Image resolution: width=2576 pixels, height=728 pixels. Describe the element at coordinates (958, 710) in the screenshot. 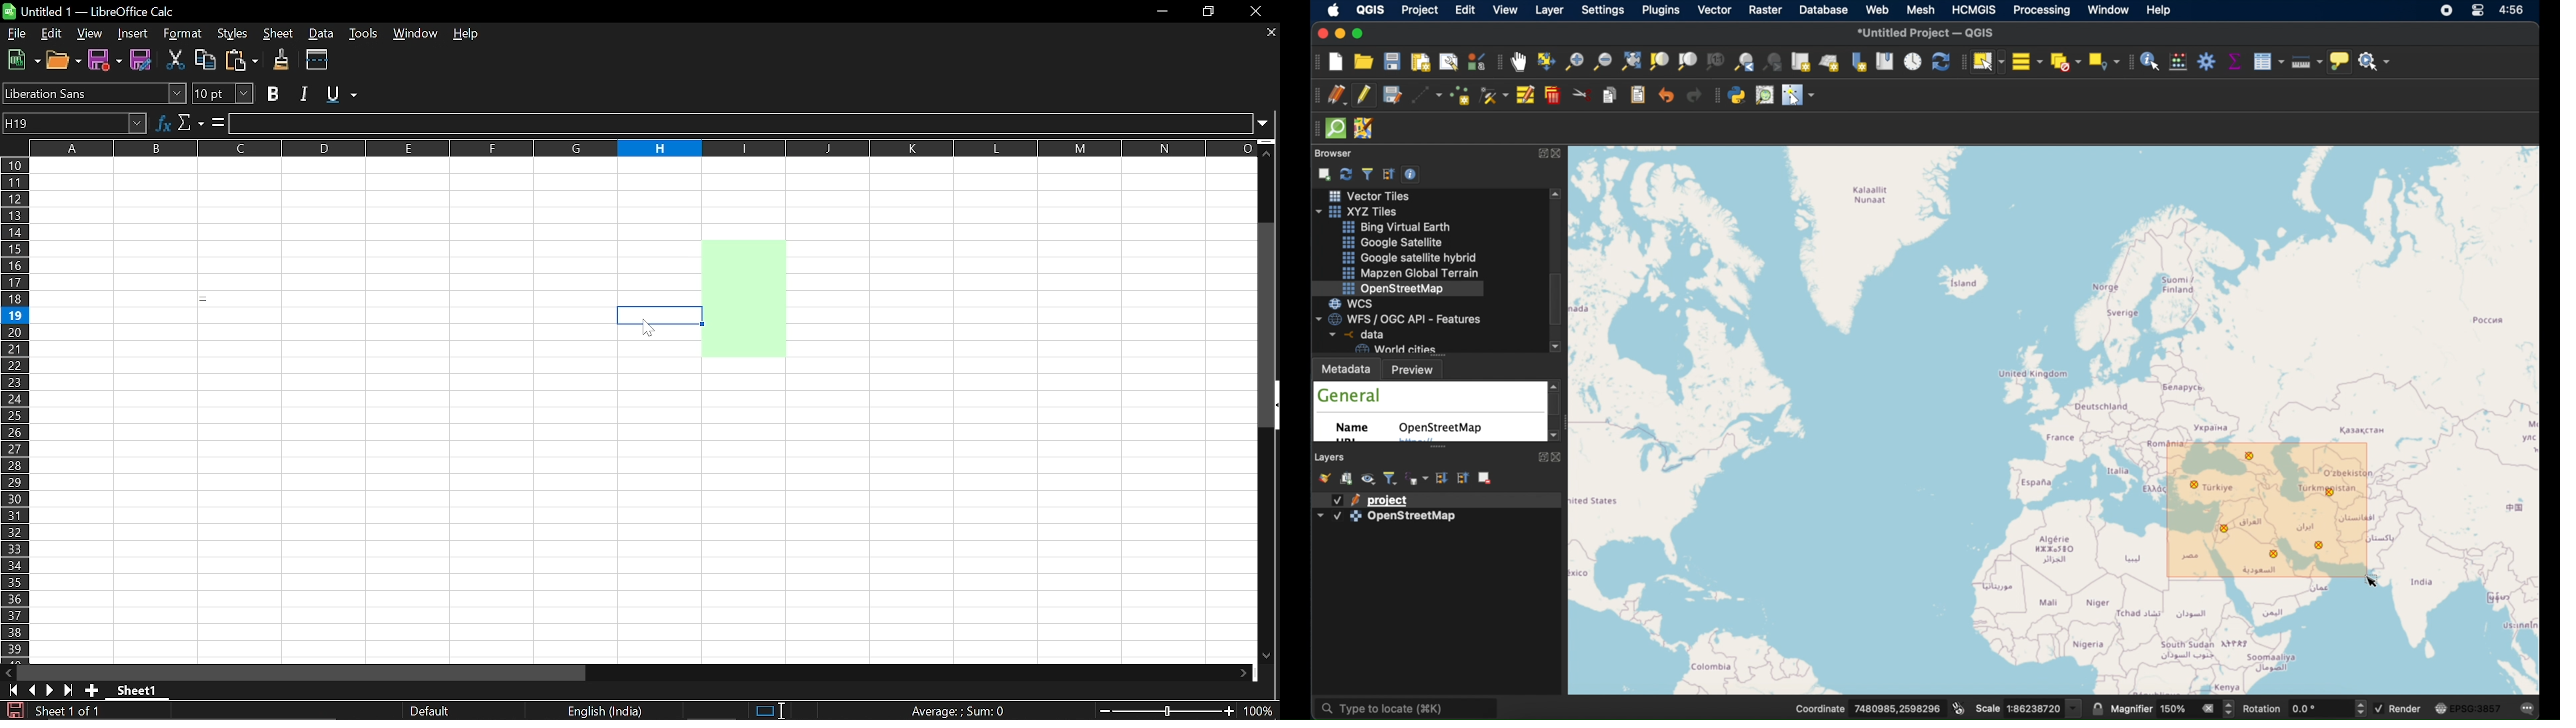

I see `Formula` at that location.